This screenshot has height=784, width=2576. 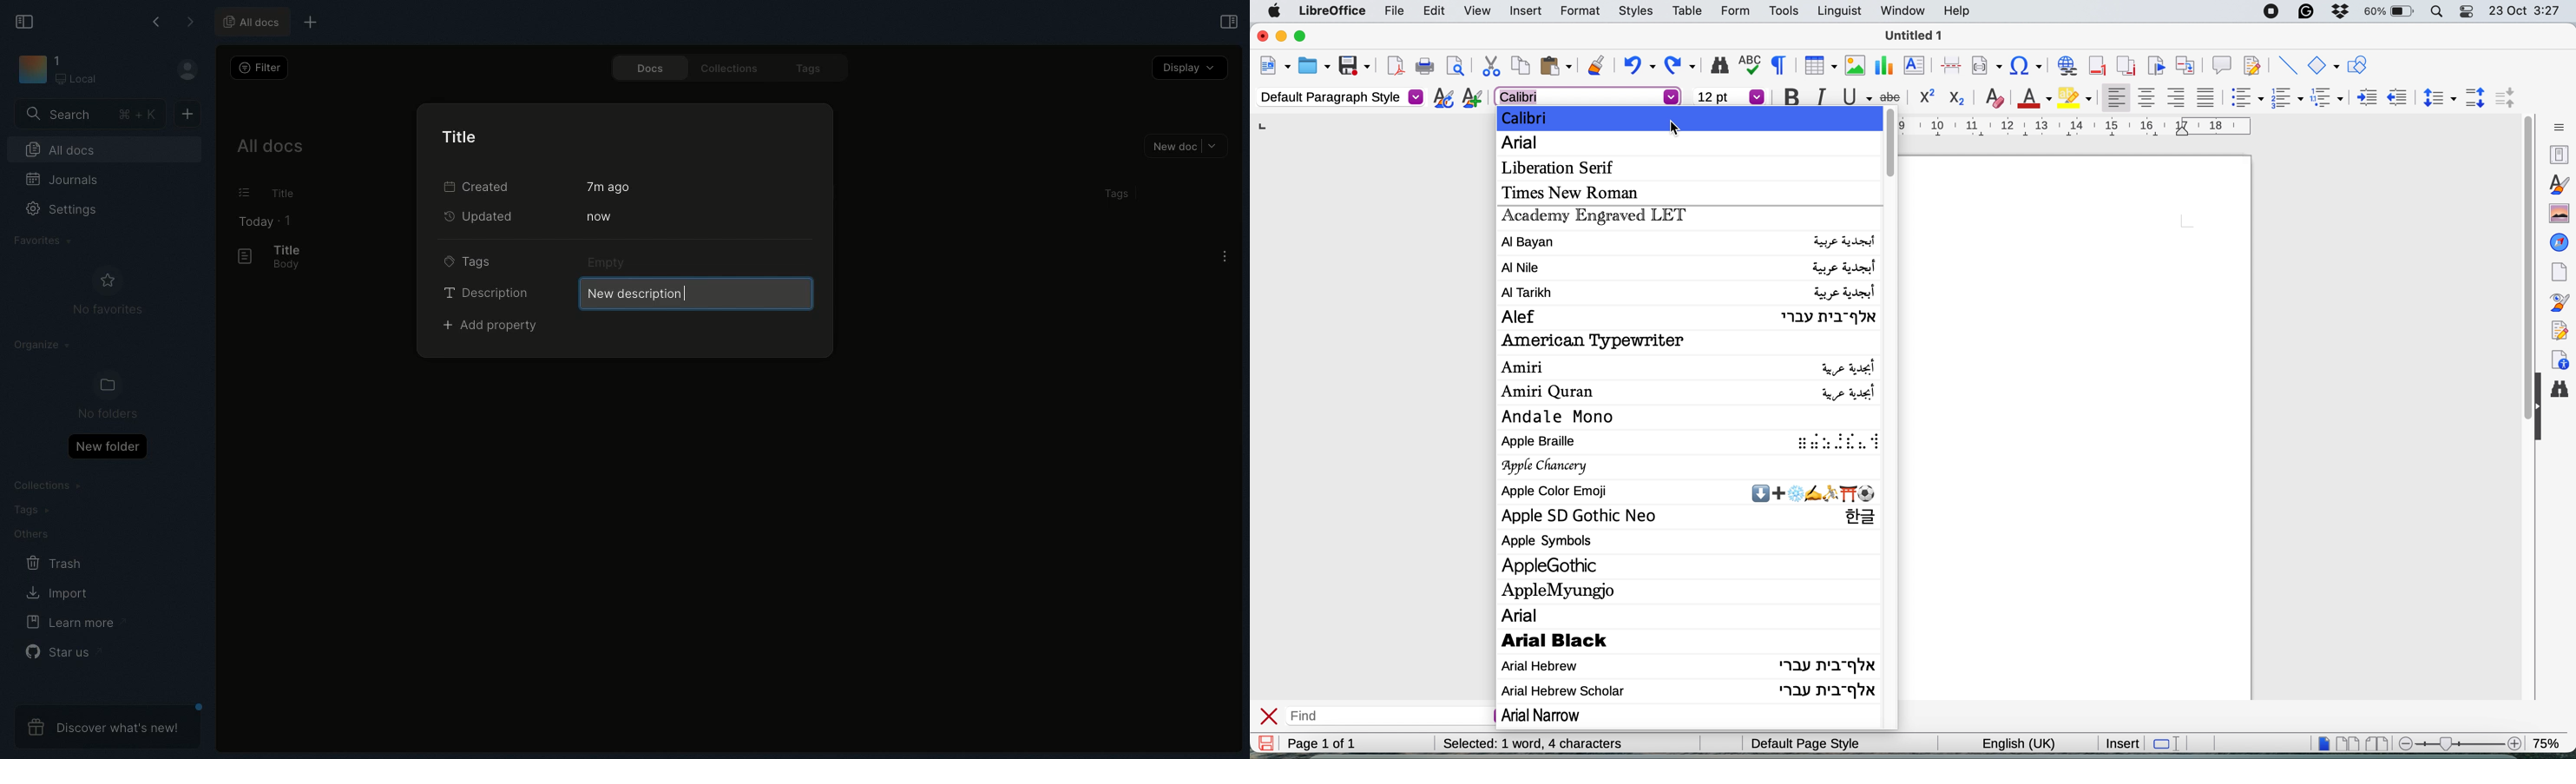 What do you see at coordinates (2339, 10) in the screenshot?
I see `dropbox` at bounding box center [2339, 10].